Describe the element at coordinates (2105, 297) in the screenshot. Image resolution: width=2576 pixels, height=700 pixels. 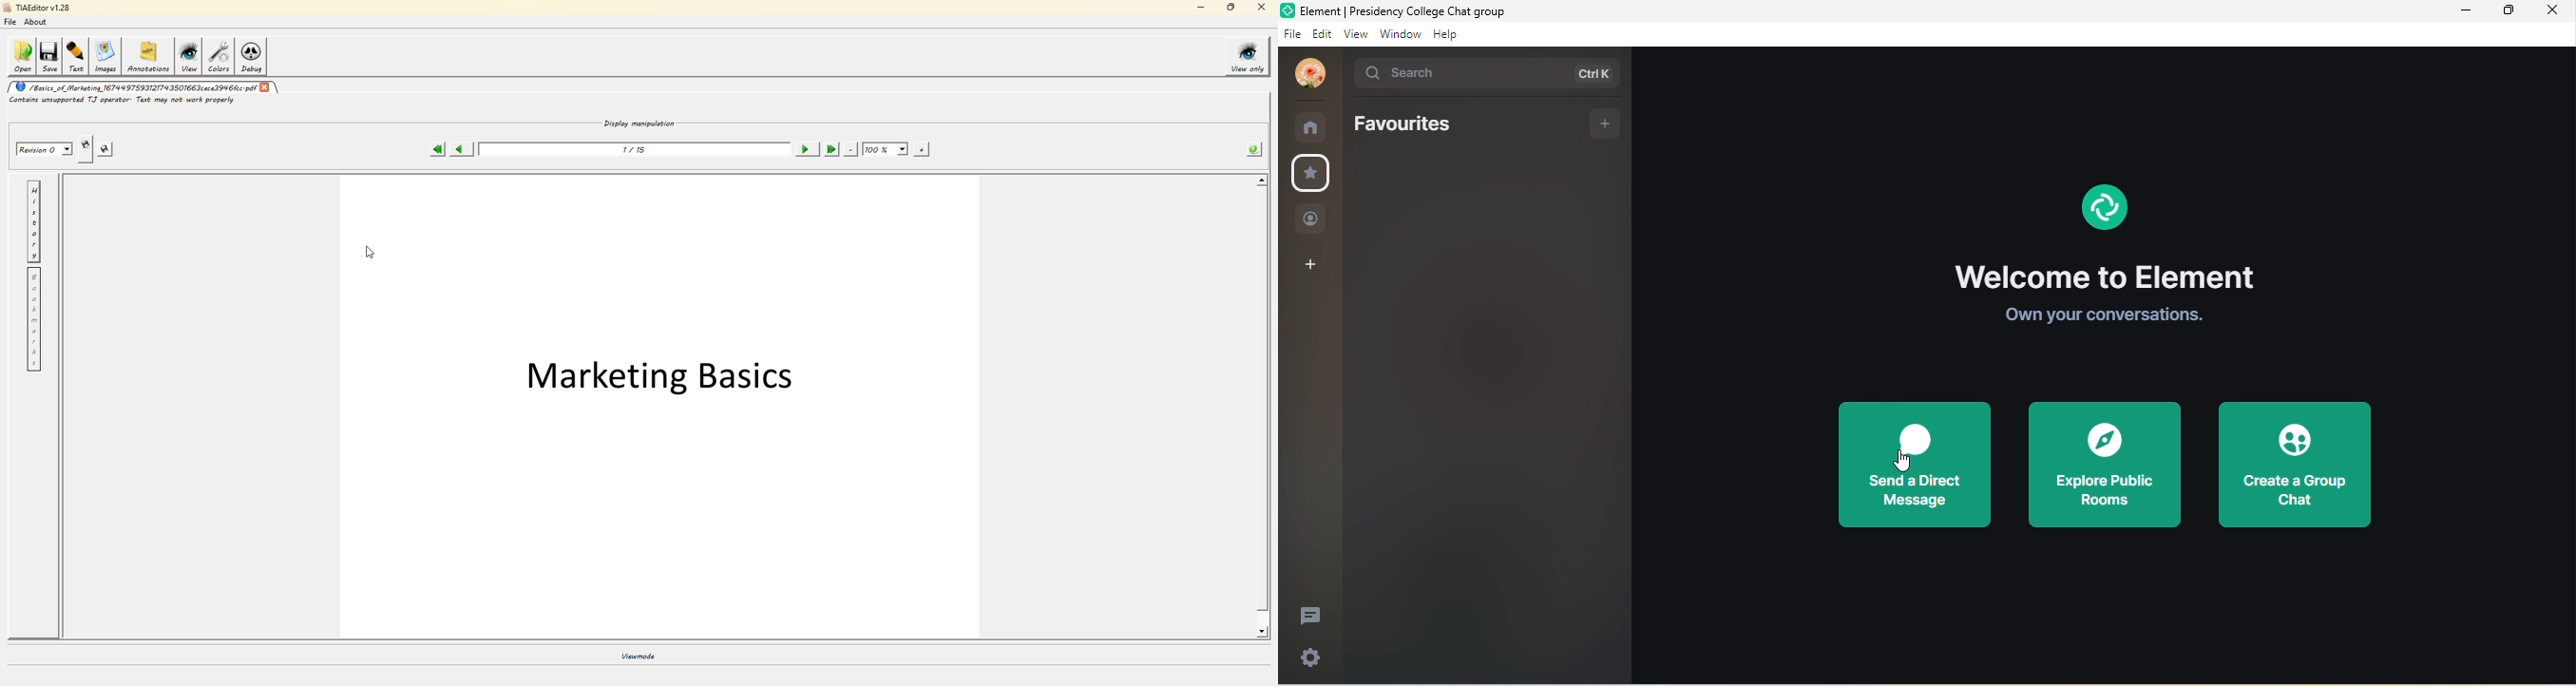
I see `welcome to element. own your conversations` at that location.